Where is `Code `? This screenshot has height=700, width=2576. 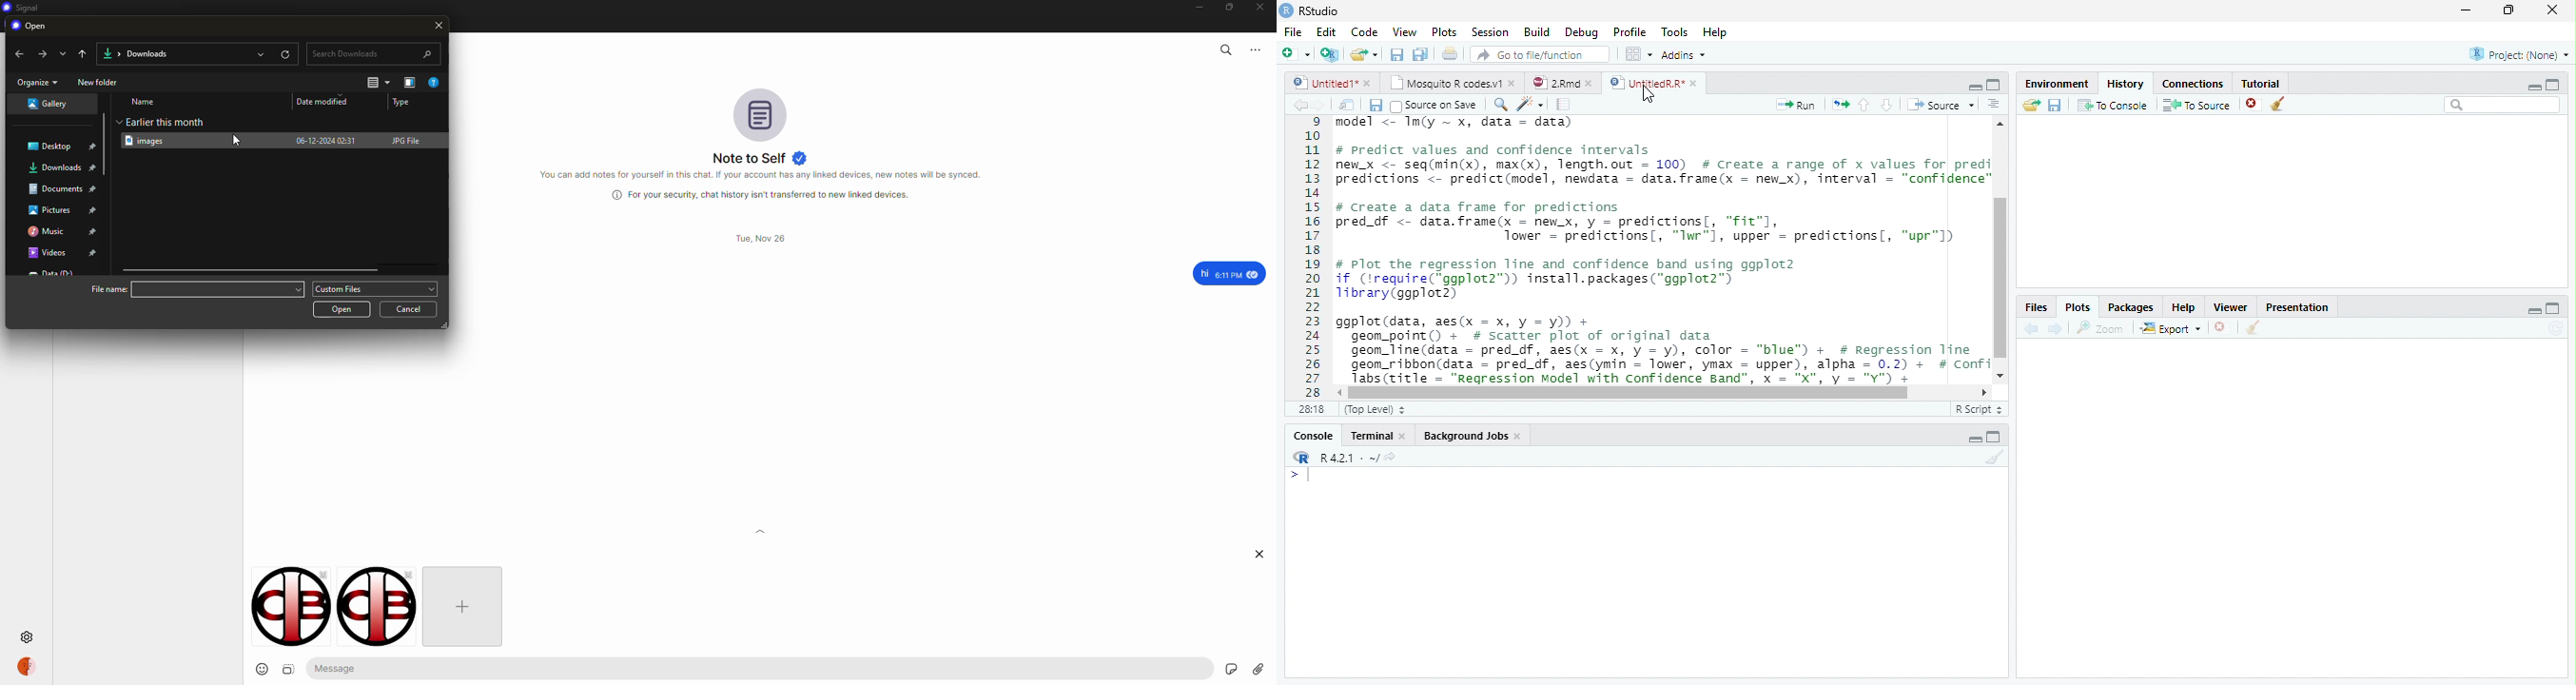 Code  is located at coordinates (1532, 105).